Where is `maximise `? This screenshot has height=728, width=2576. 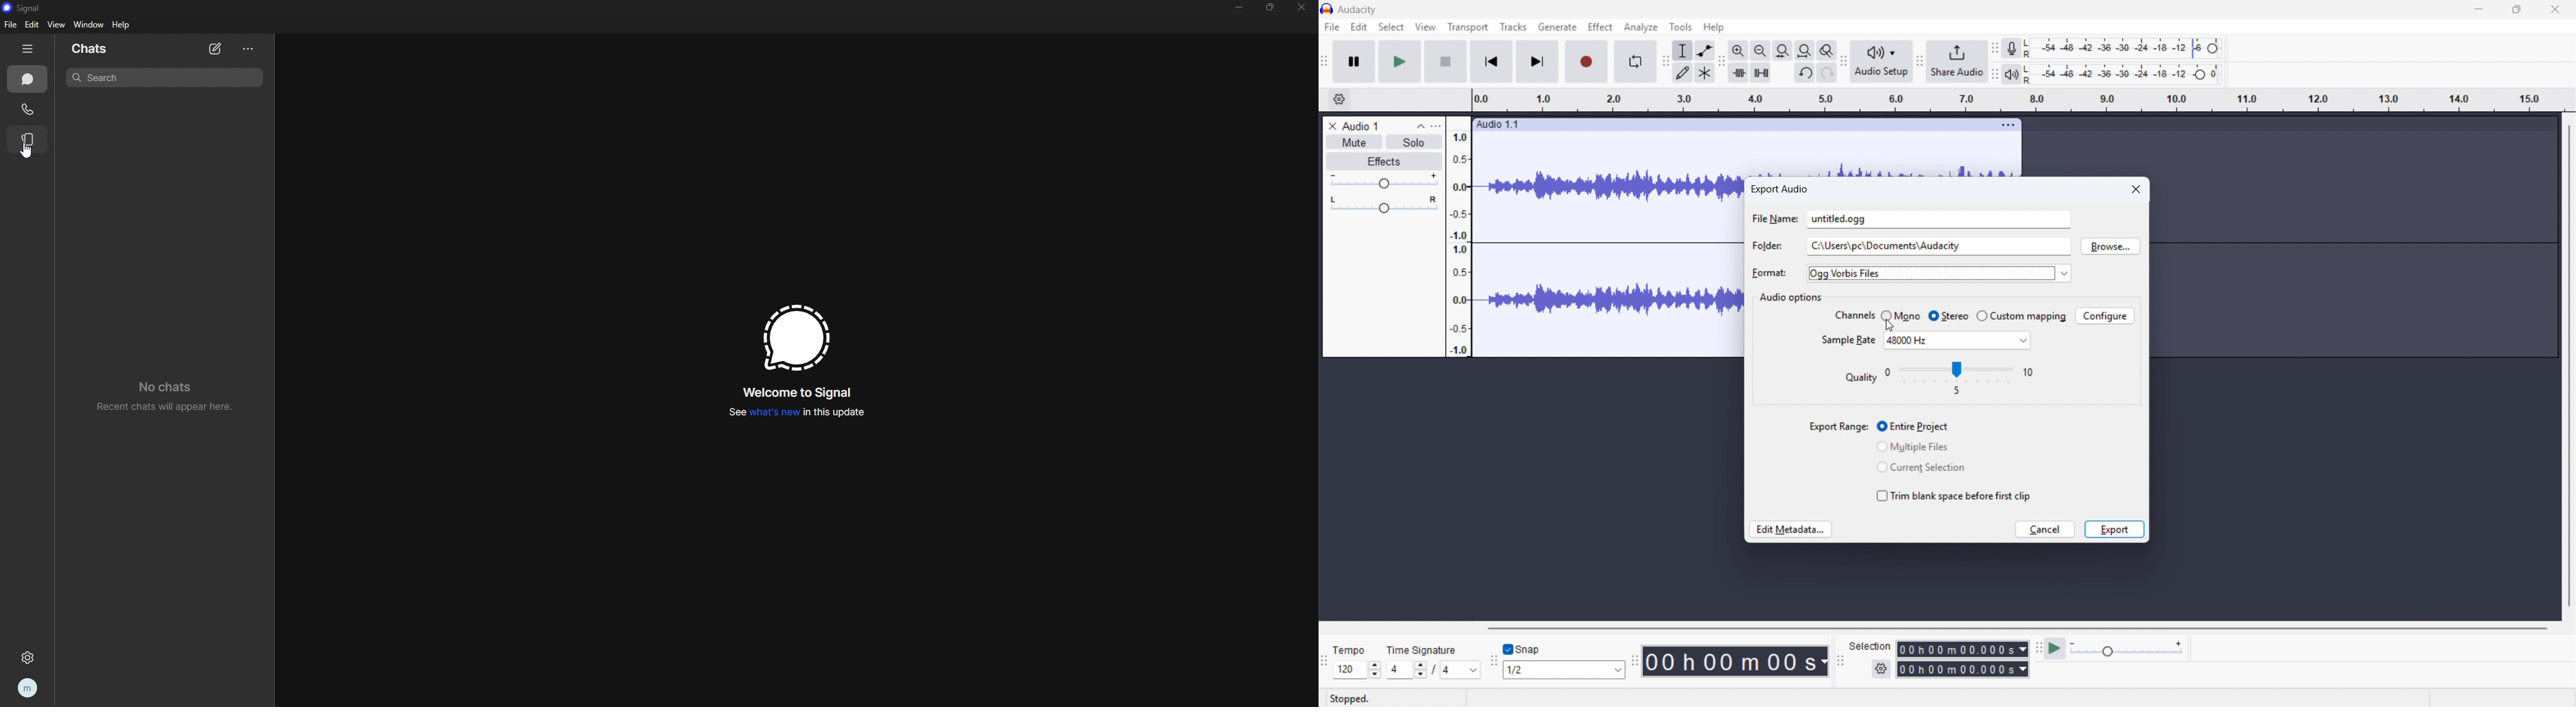
maximise  is located at coordinates (2517, 10).